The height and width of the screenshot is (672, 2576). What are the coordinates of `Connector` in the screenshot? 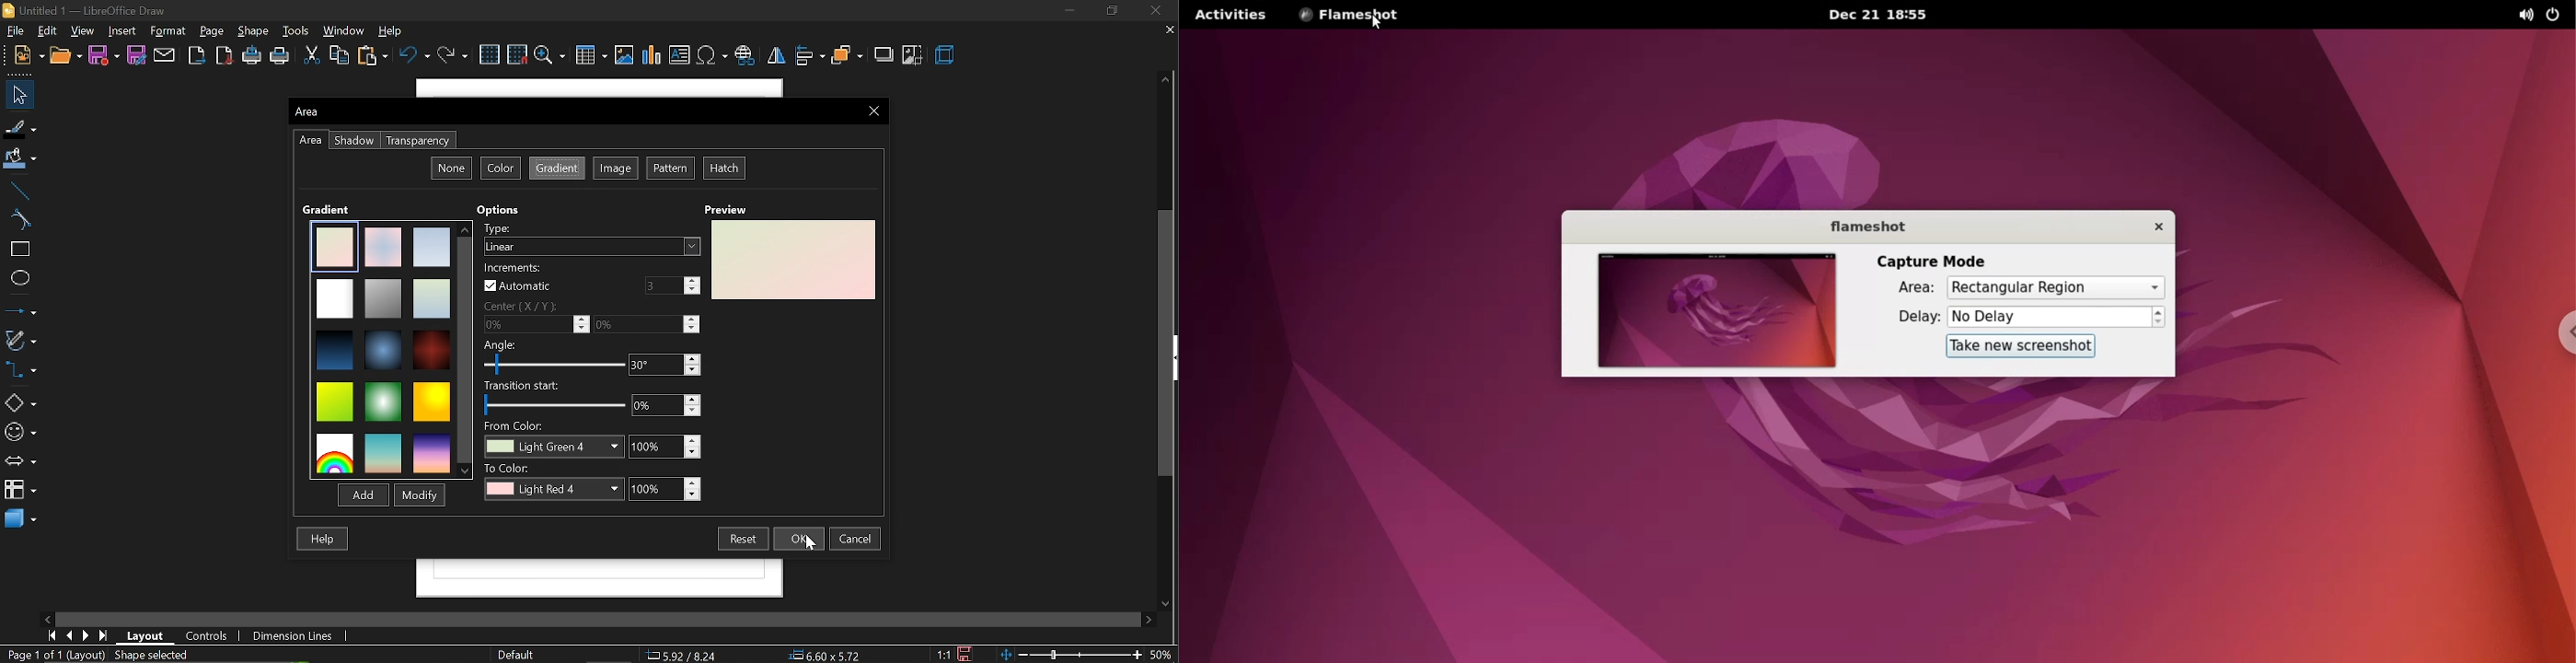 It's located at (19, 372).